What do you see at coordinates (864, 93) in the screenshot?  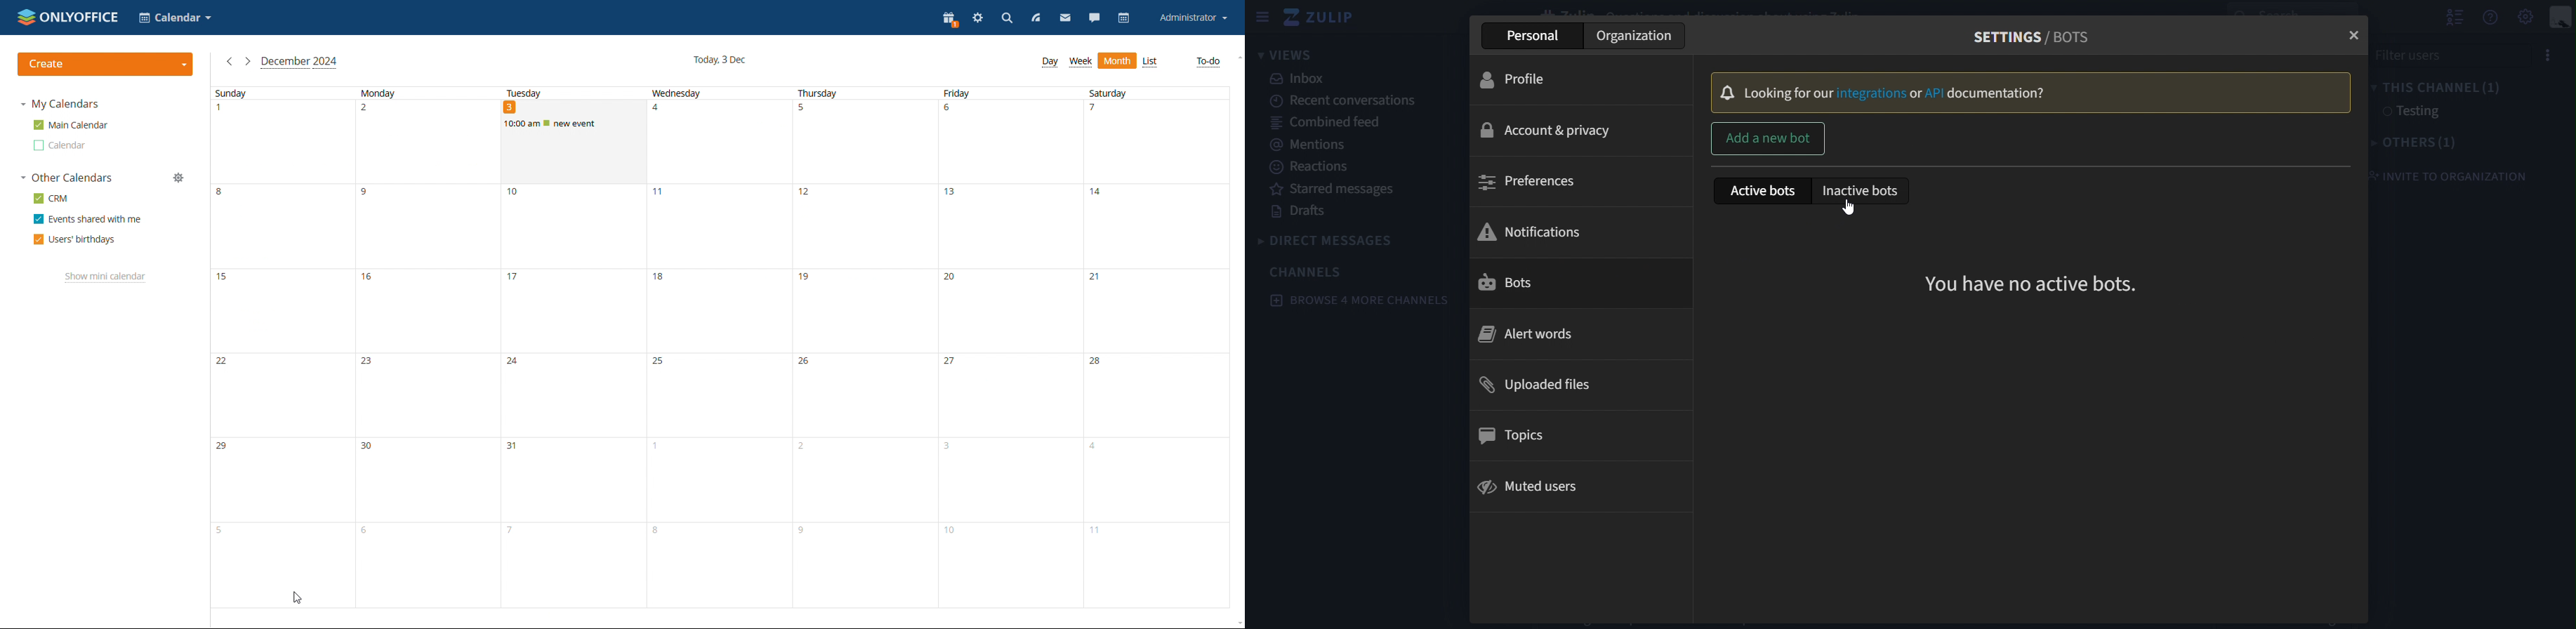 I see `Thursday` at bounding box center [864, 93].